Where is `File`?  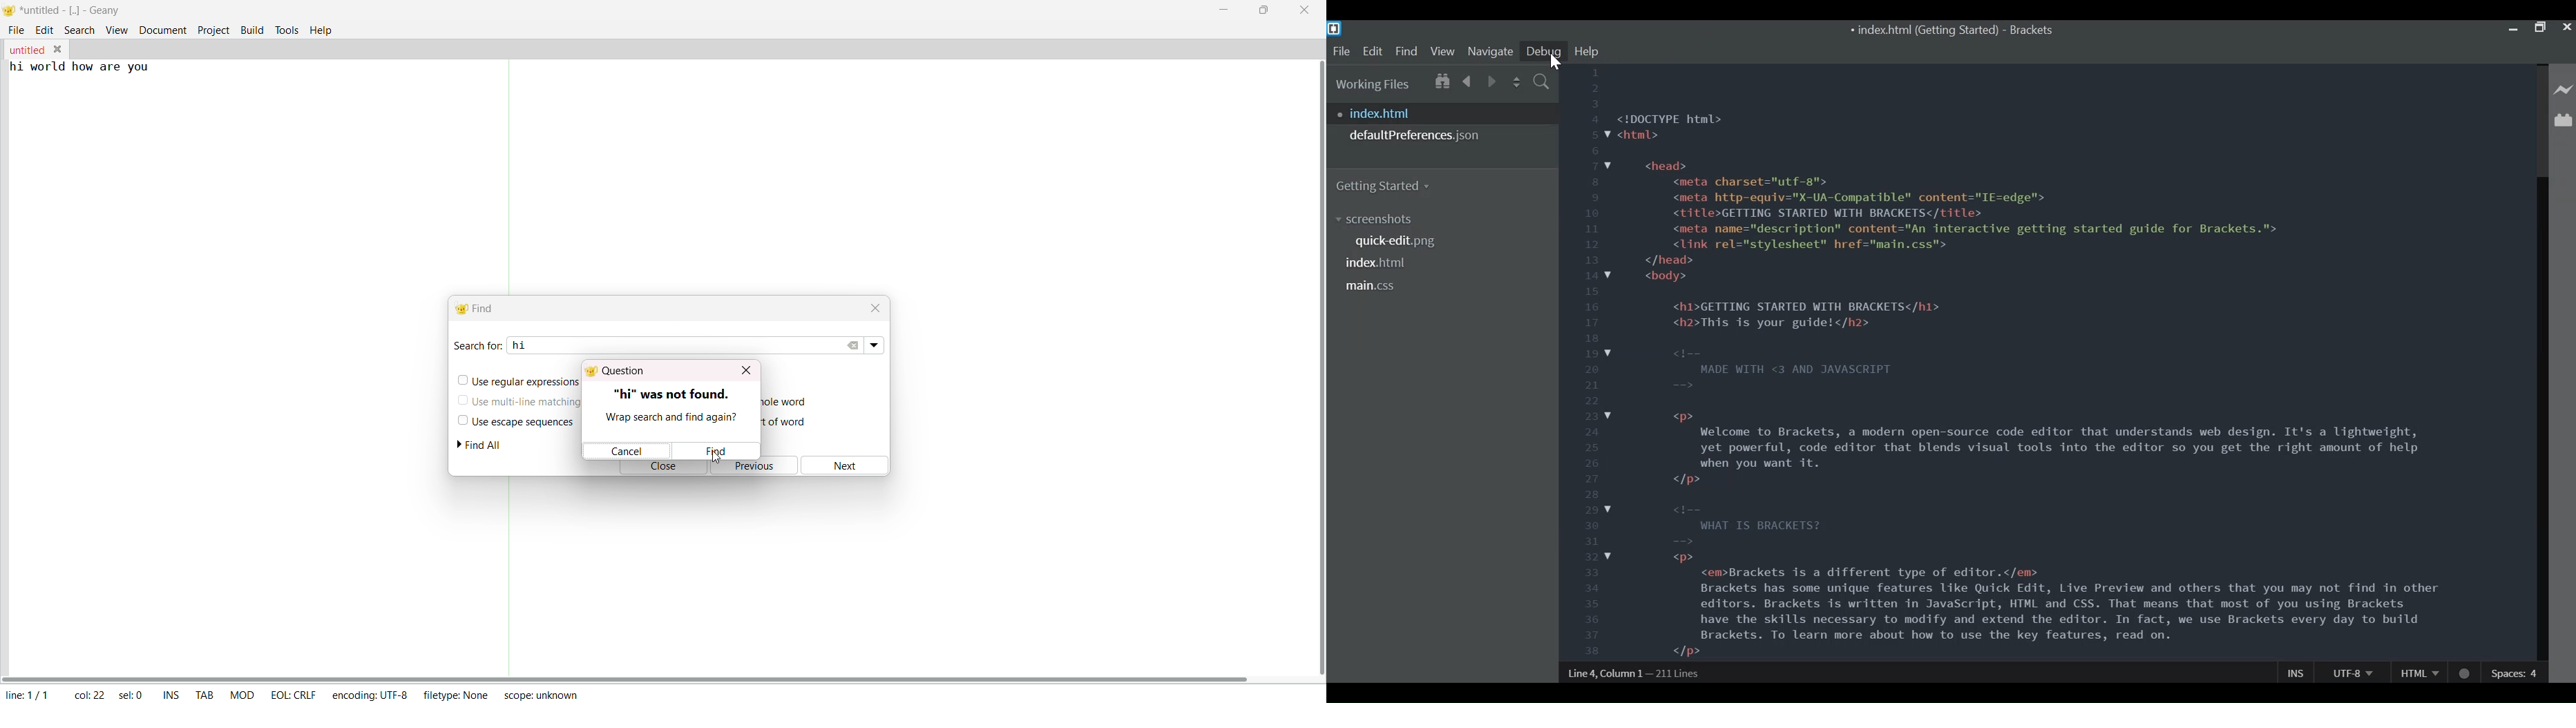 File is located at coordinates (1341, 51).